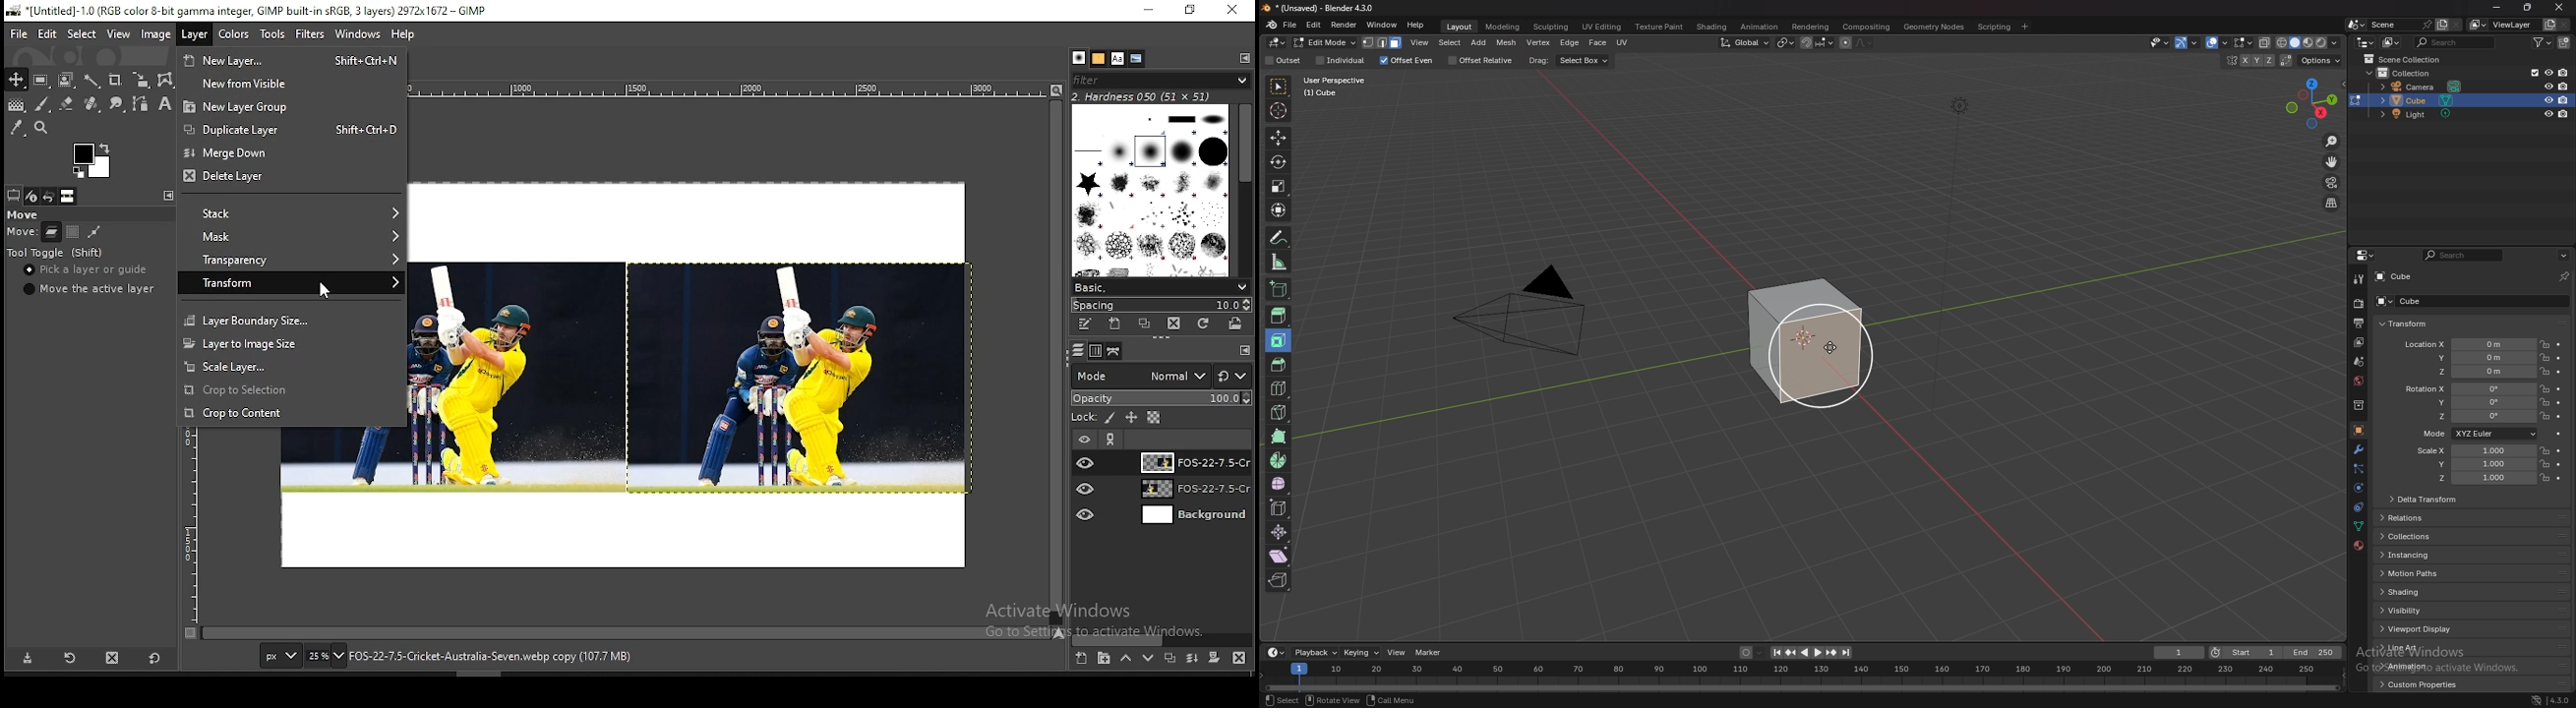 Image resolution: width=2576 pixels, height=728 pixels. I want to click on , so click(1800, 675).